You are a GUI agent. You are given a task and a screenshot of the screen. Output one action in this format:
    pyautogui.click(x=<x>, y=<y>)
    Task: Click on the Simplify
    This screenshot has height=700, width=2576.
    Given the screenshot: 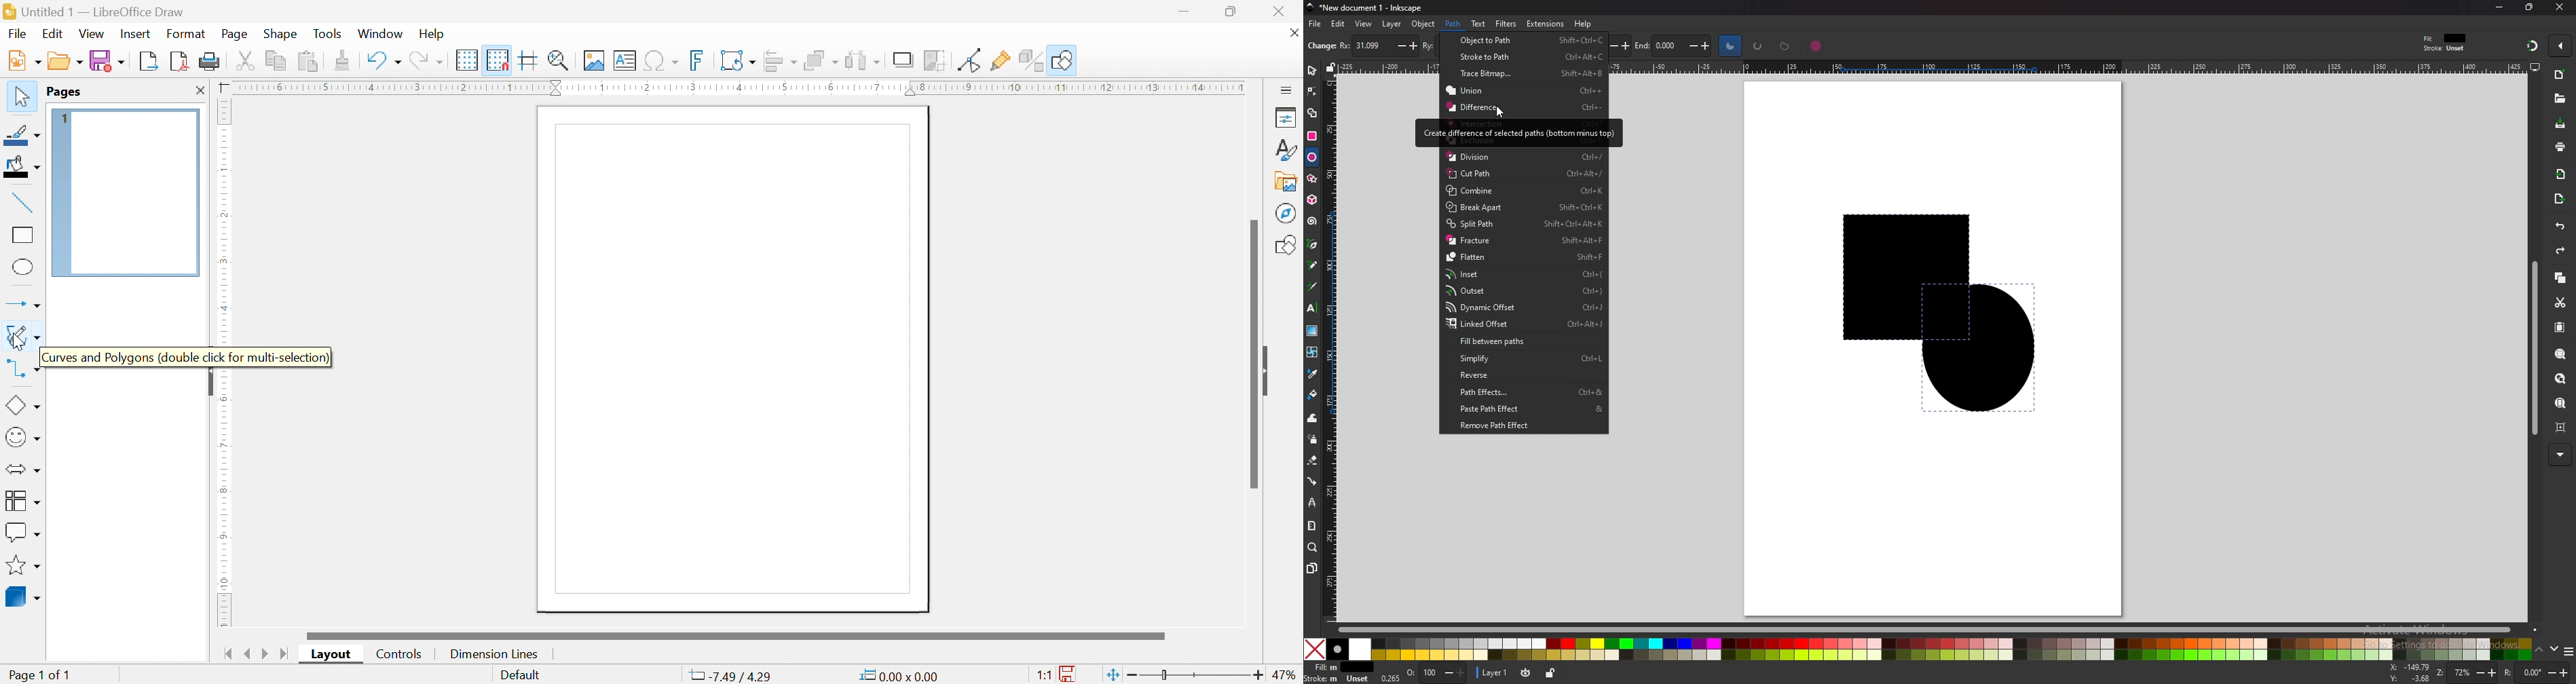 What is the action you would take?
    pyautogui.click(x=1529, y=361)
    